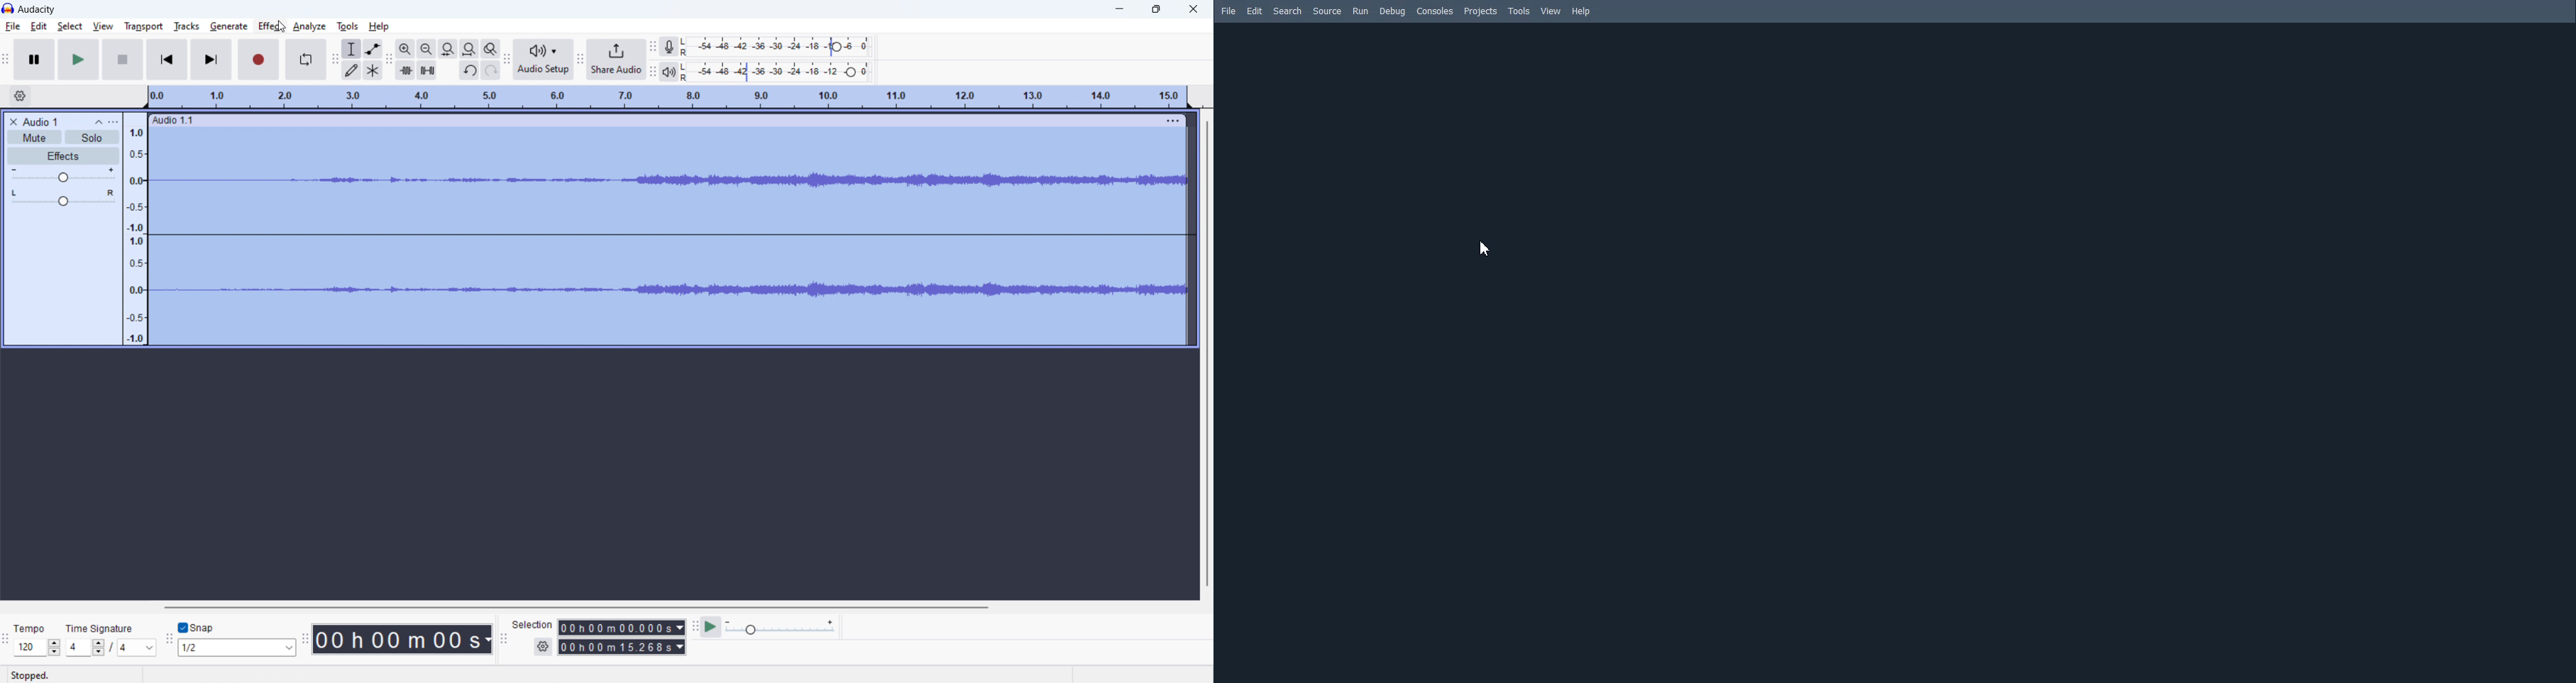 The height and width of the screenshot is (700, 2576). Describe the element at coordinates (1173, 120) in the screenshot. I see `menu` at that location.